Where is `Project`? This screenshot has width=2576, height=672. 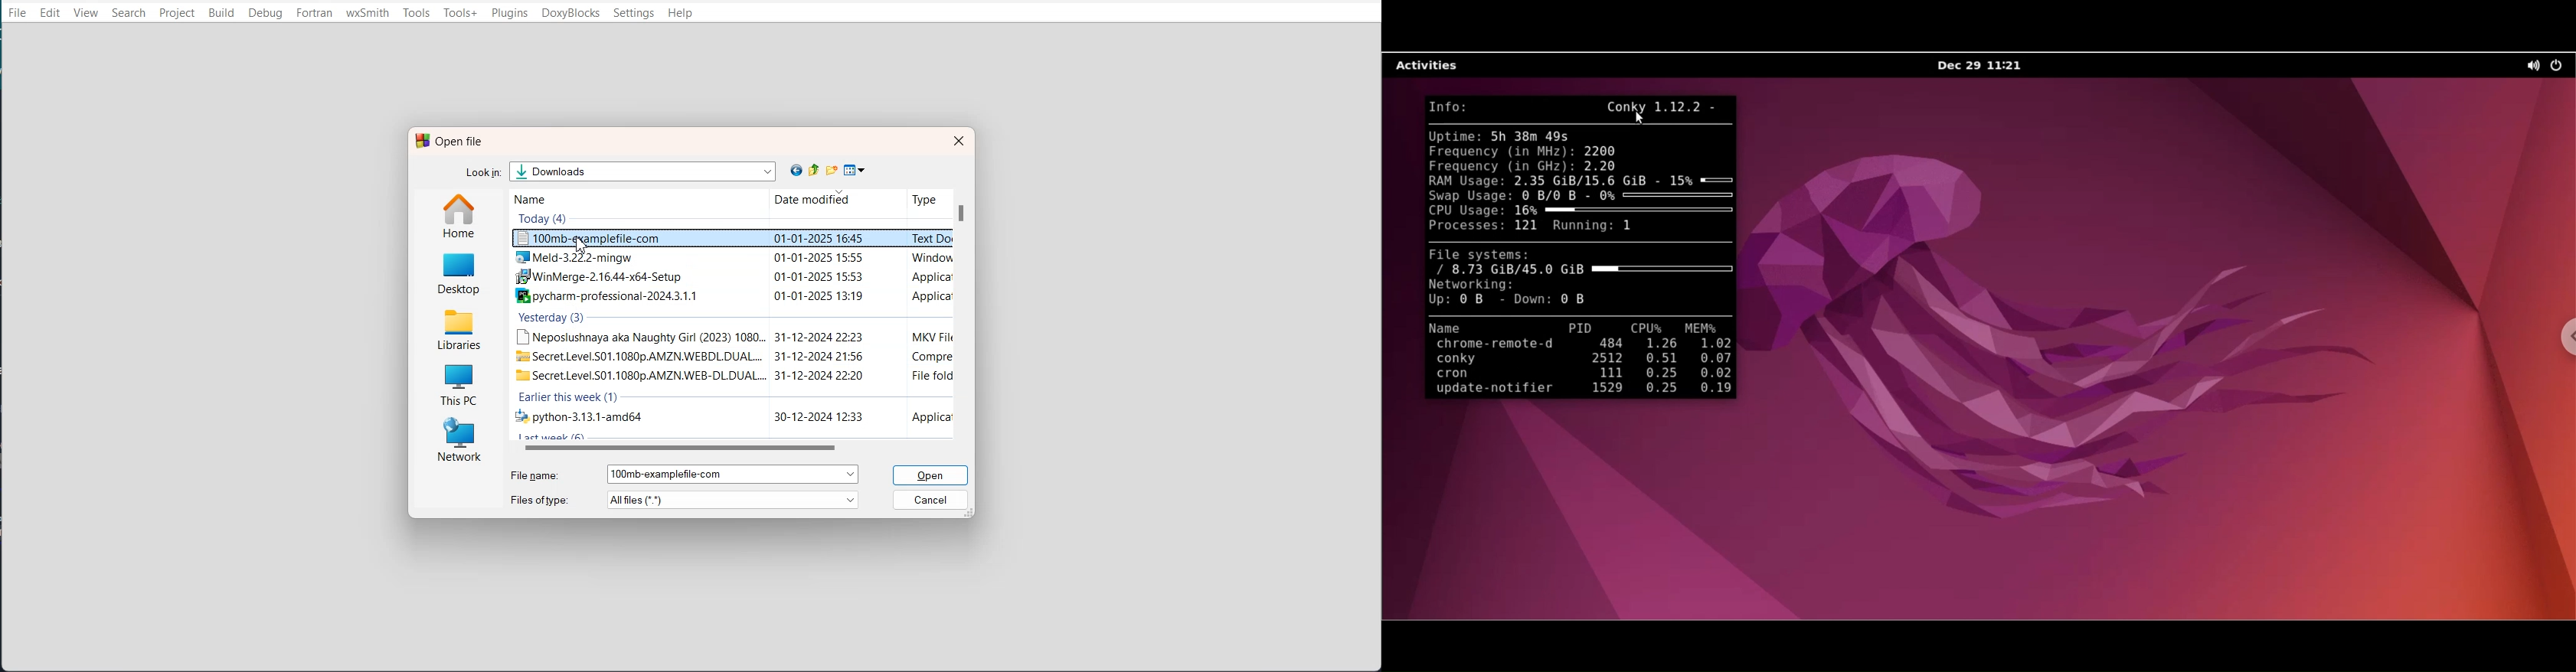 Project is located at coordinates (176, 13).